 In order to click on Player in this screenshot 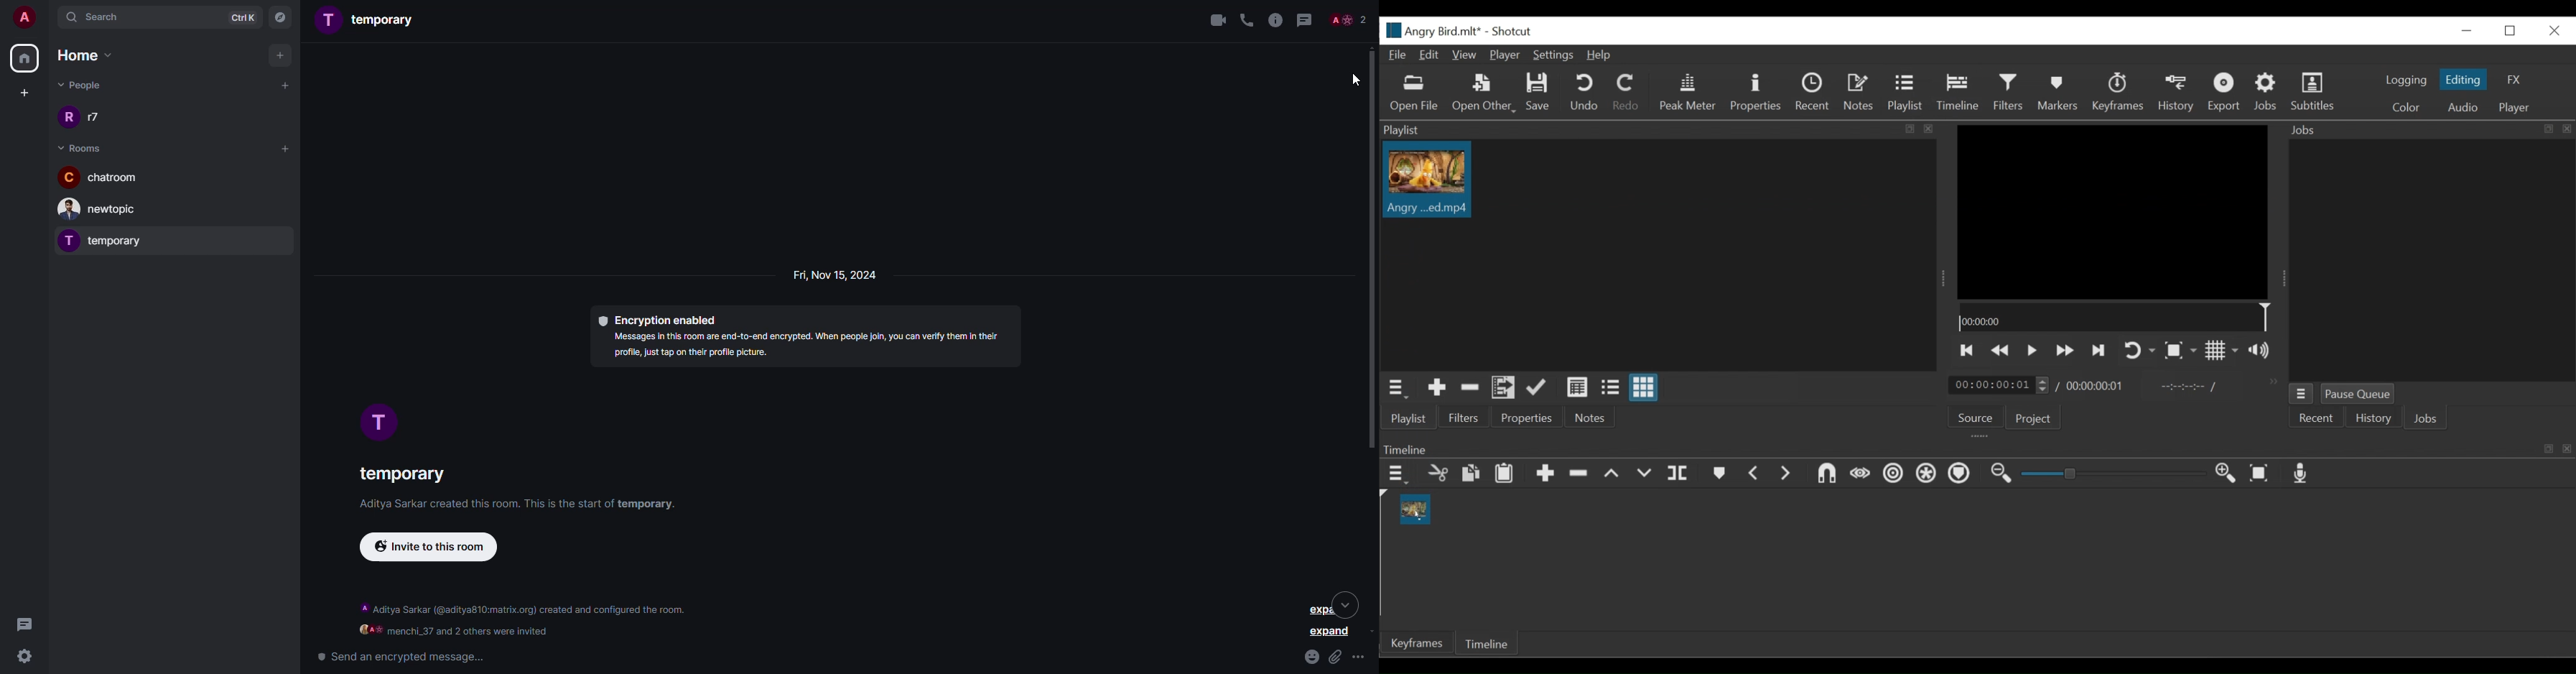, I will do `click(2518, 109)`.